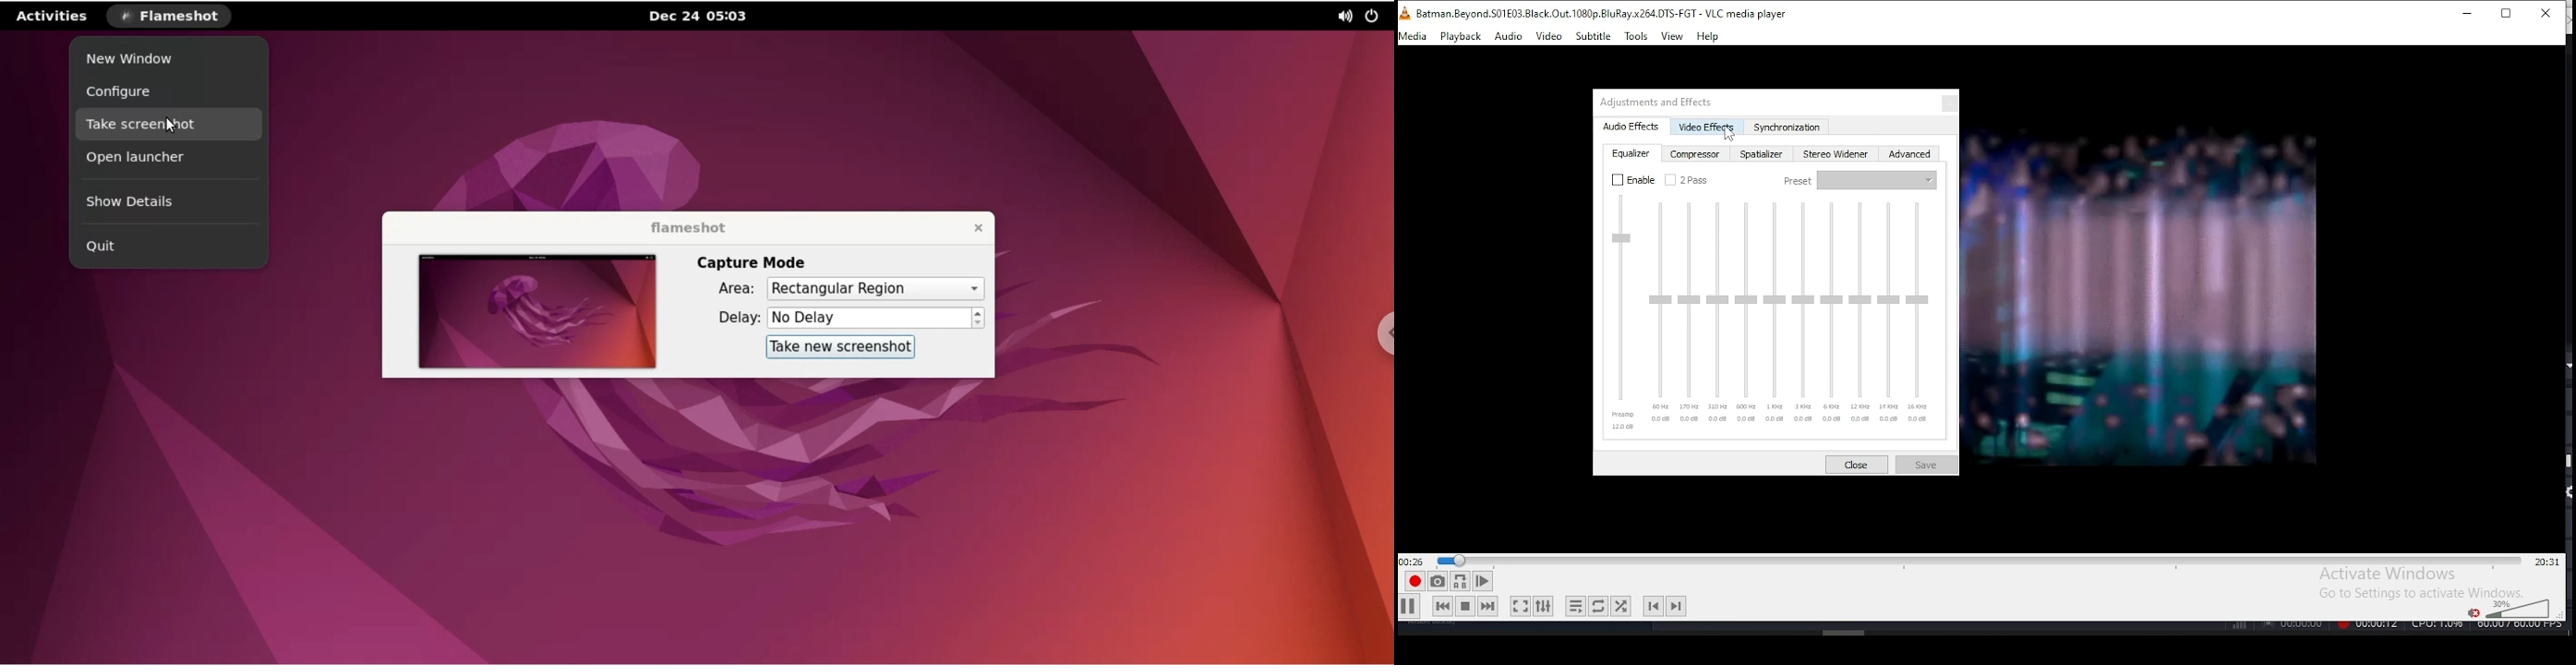 The height and width of the screenshot is (672, 2576). I want to click on preset, so click(1858, 181).